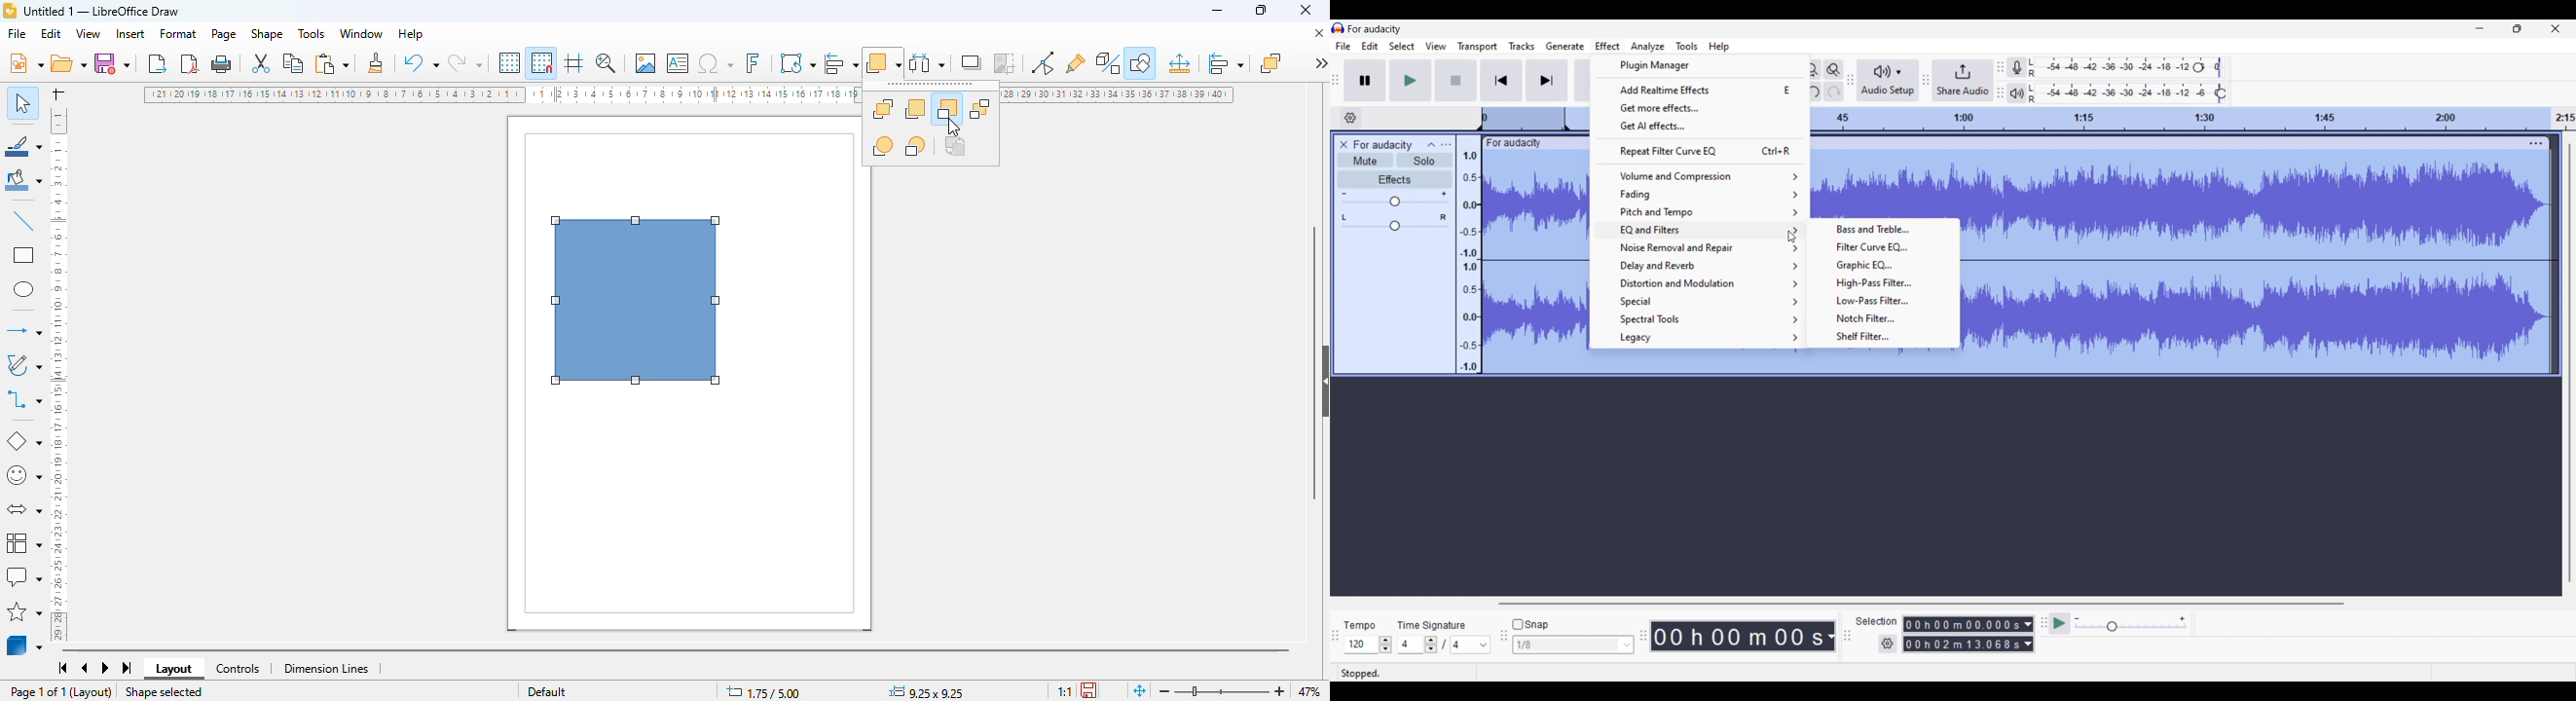 This screenshot has width=2576, height=728. Describe the element at coordinates (23, 290) in the screenshot. I see `ellipse` at that location.